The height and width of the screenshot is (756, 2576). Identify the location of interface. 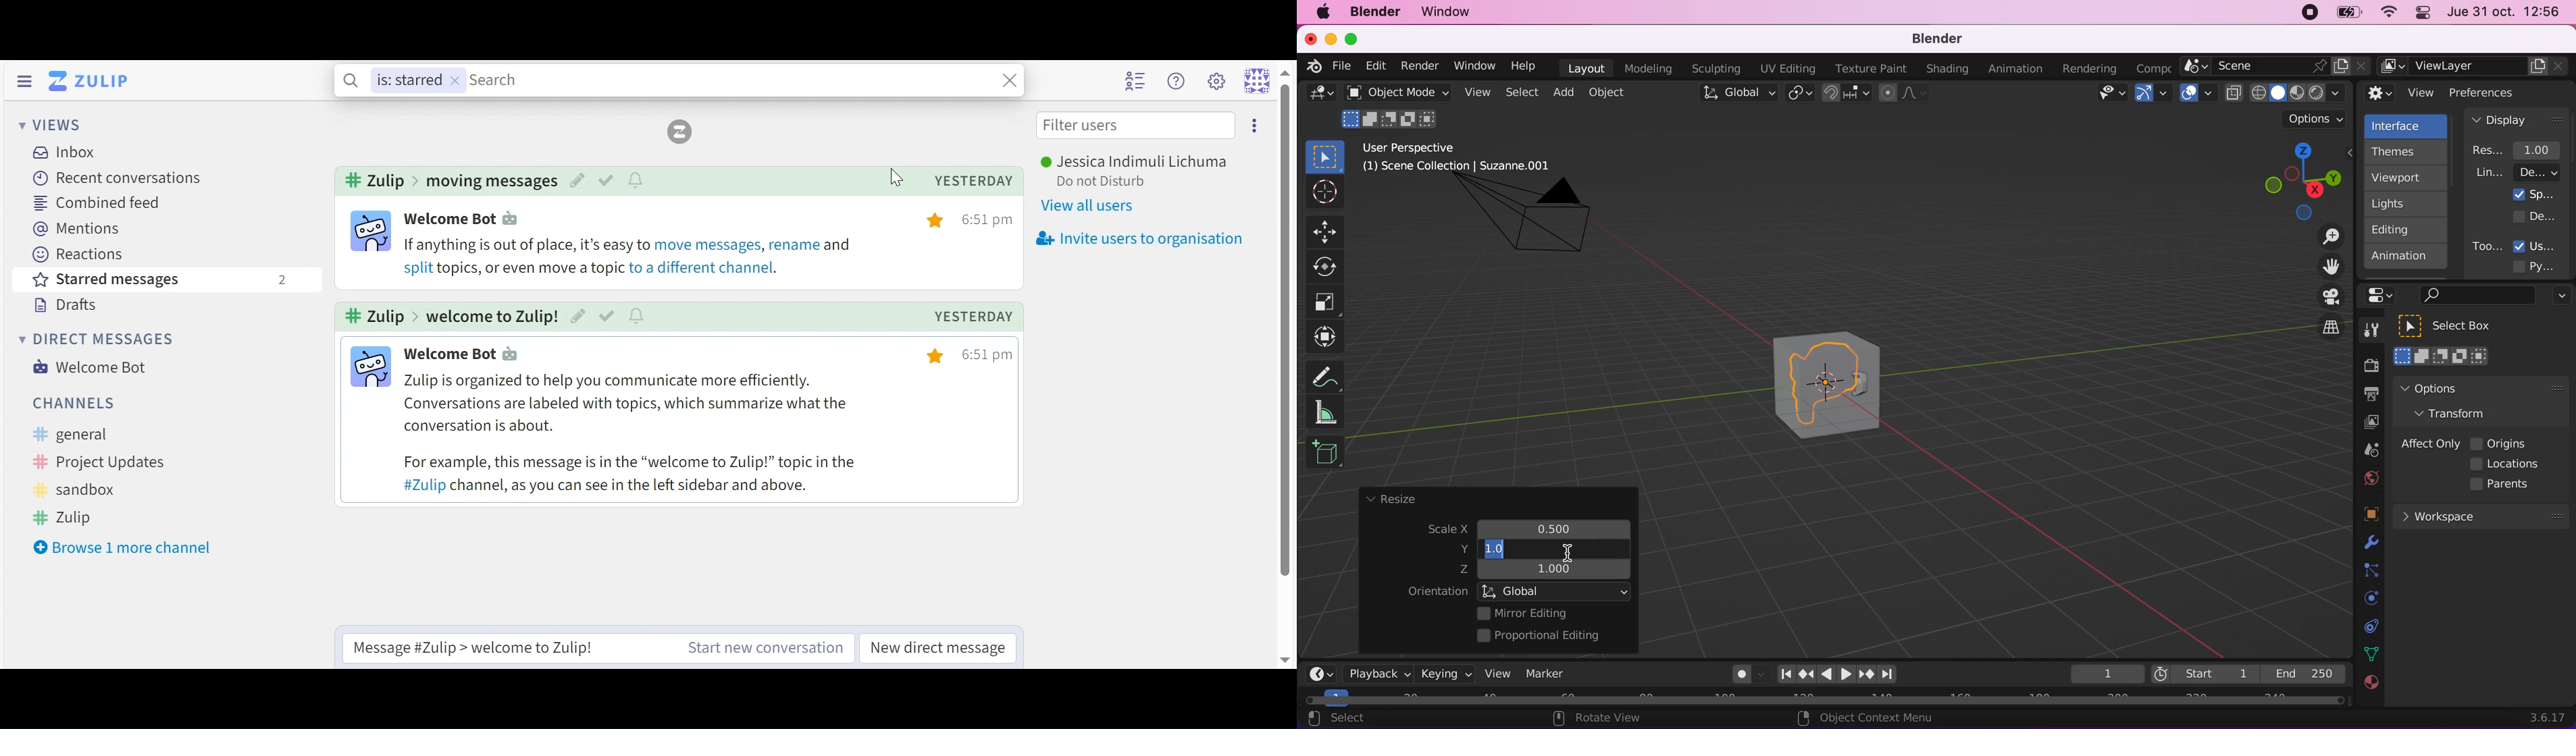
(2408, 124).